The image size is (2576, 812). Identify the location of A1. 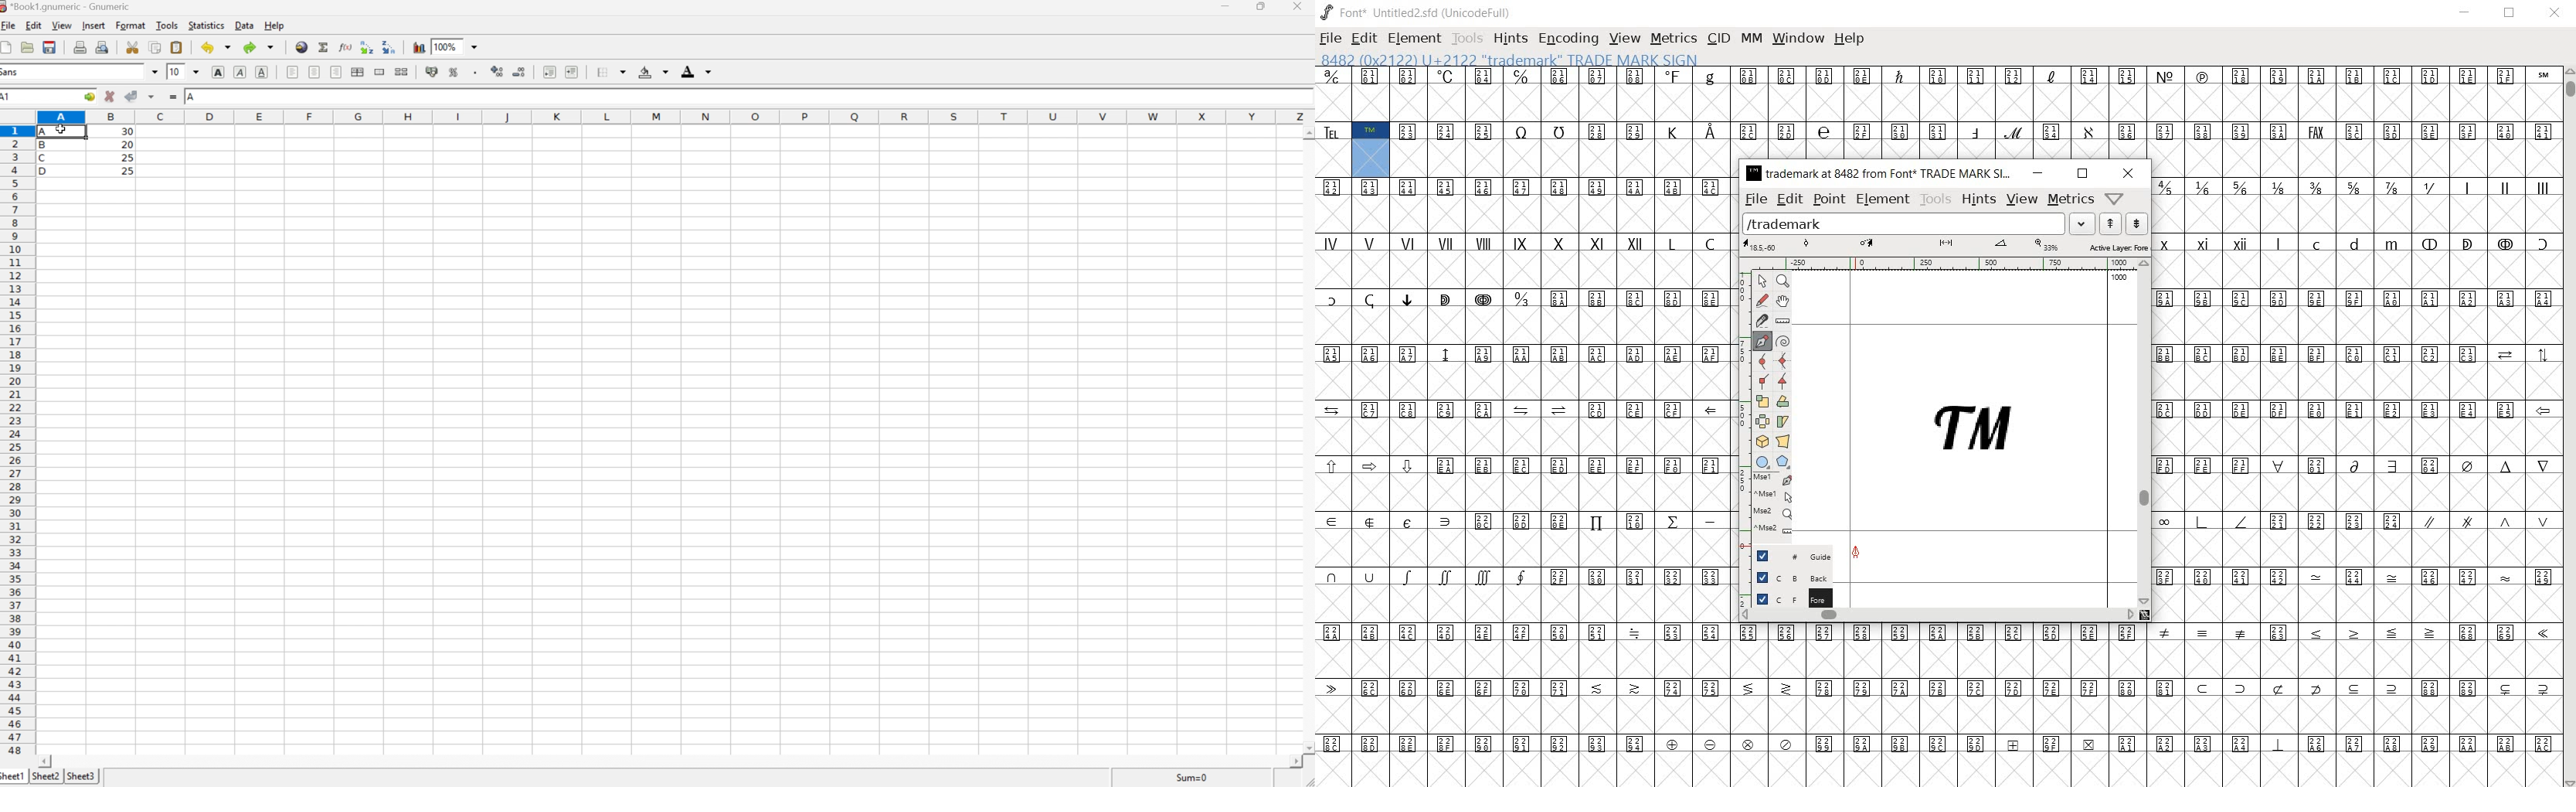
(12, 97).